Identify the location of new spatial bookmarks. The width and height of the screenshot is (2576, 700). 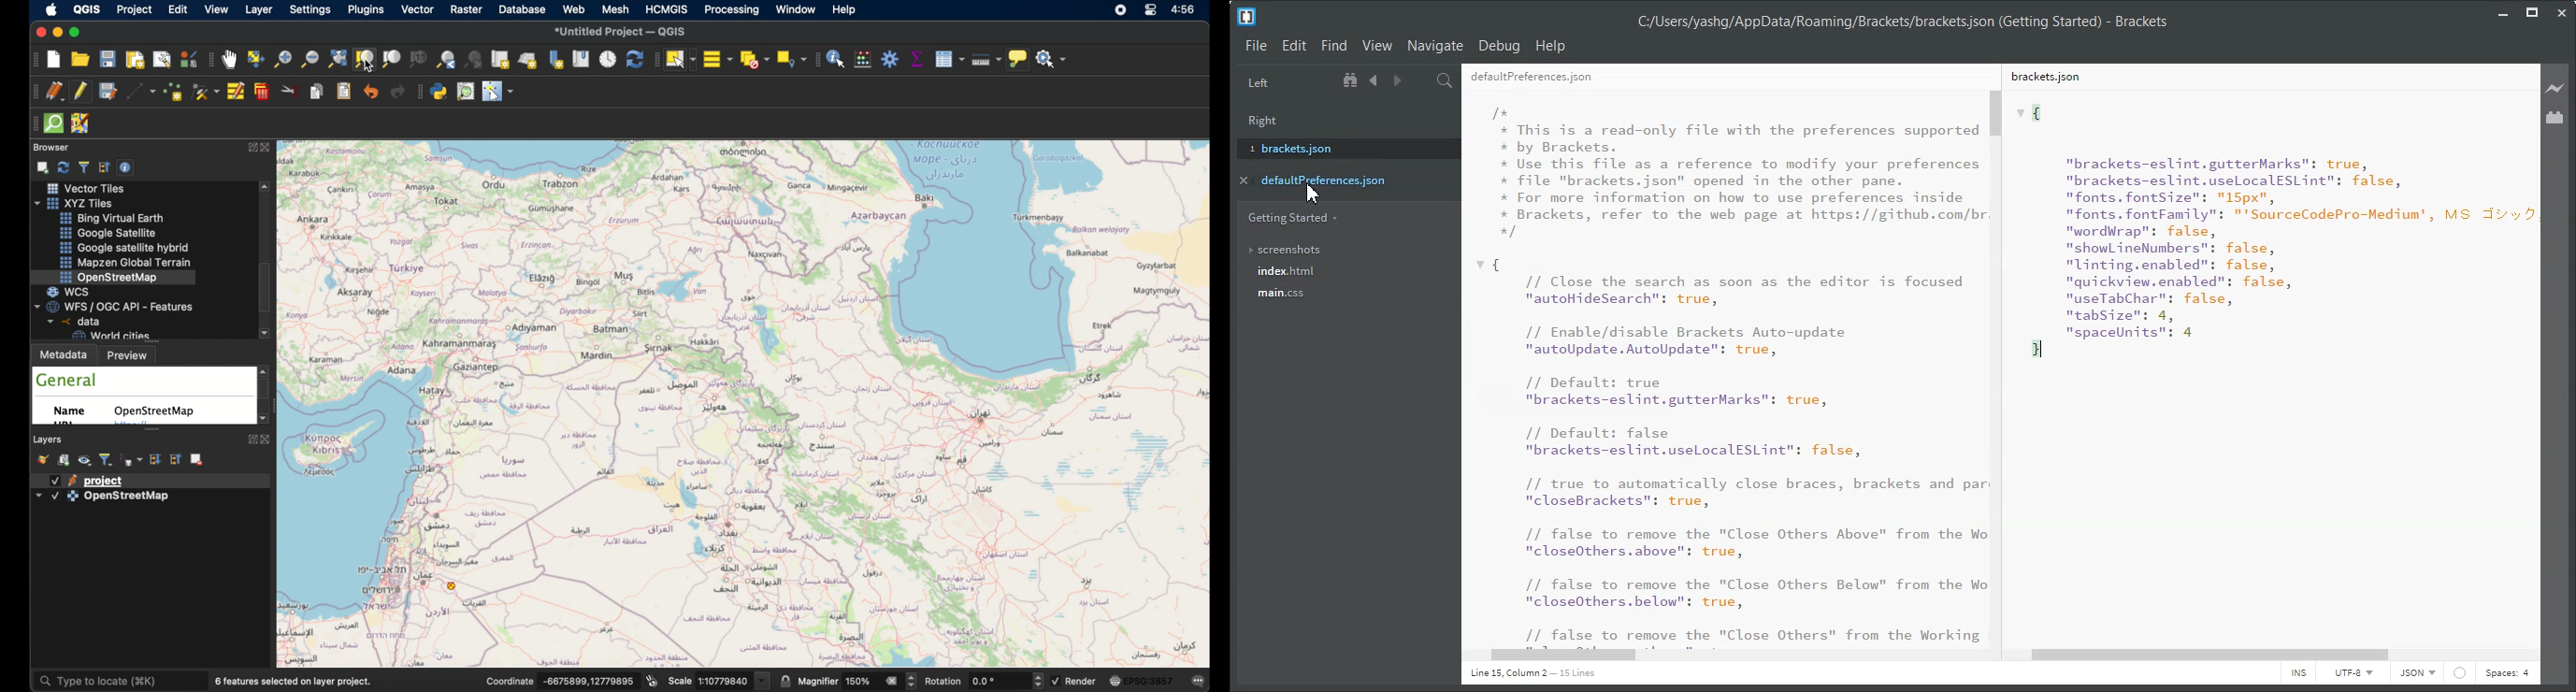
(557, 59).